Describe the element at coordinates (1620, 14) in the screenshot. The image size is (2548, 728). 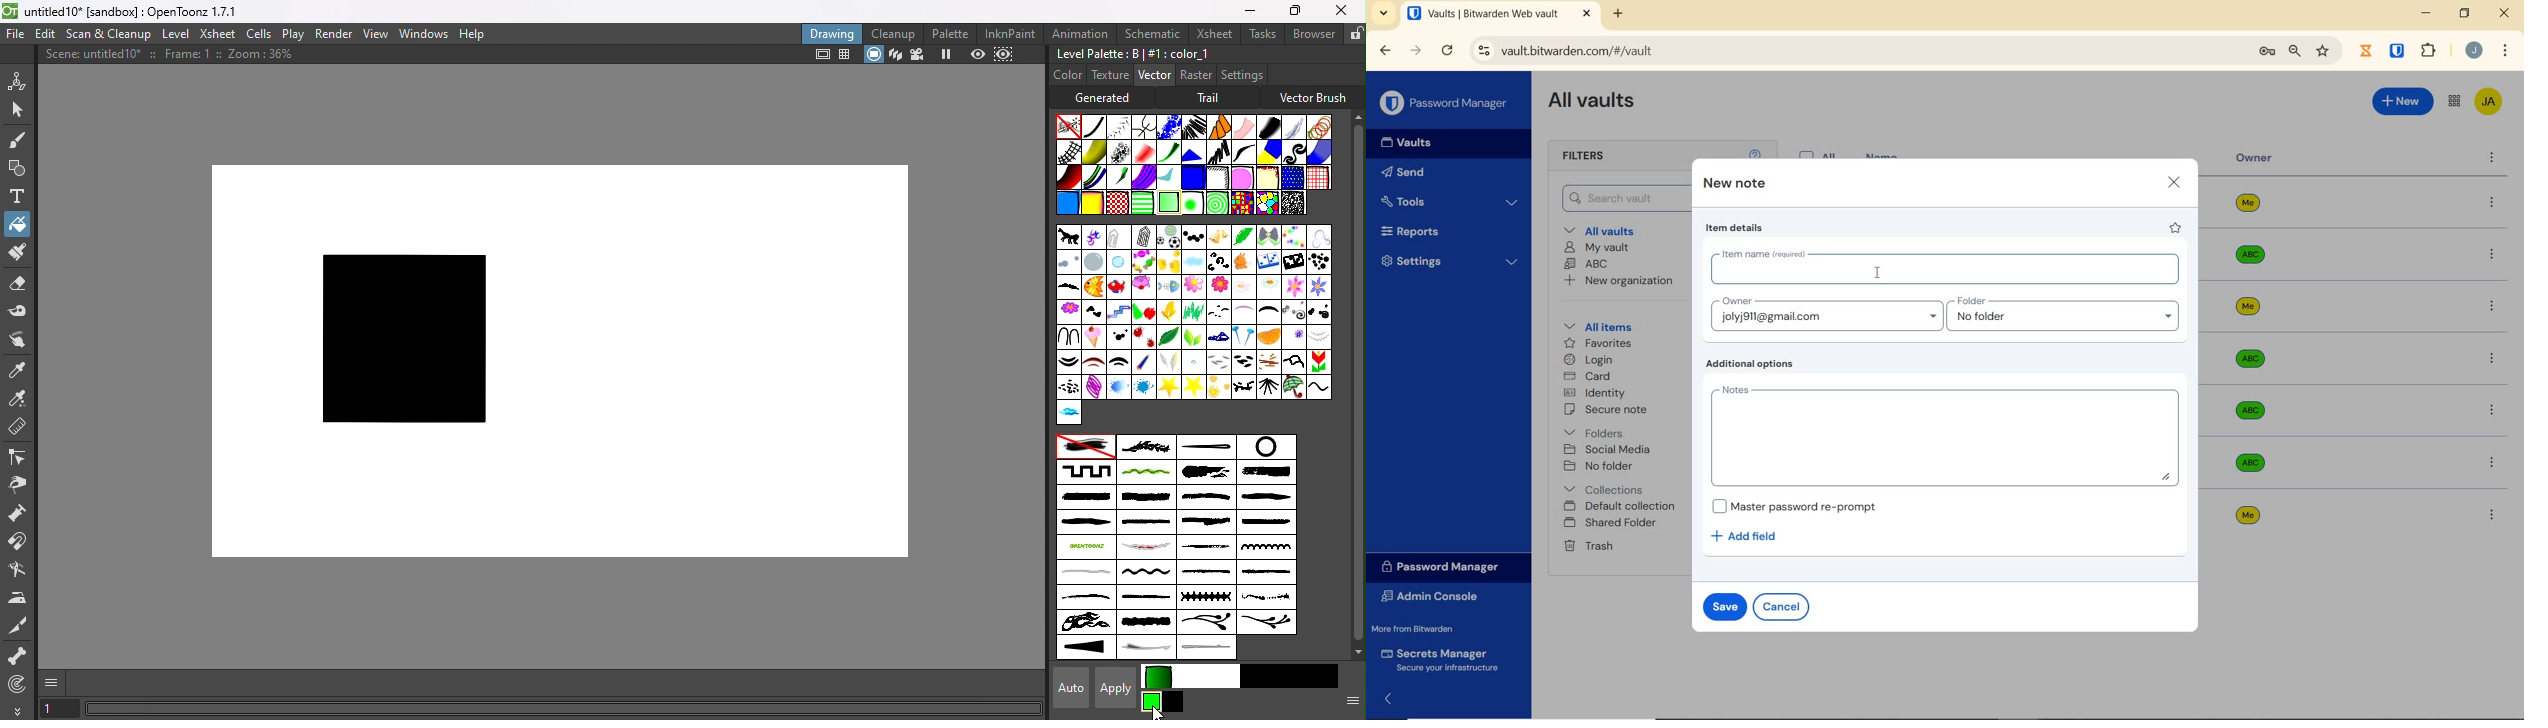
I see `NEW TAB` at that location.